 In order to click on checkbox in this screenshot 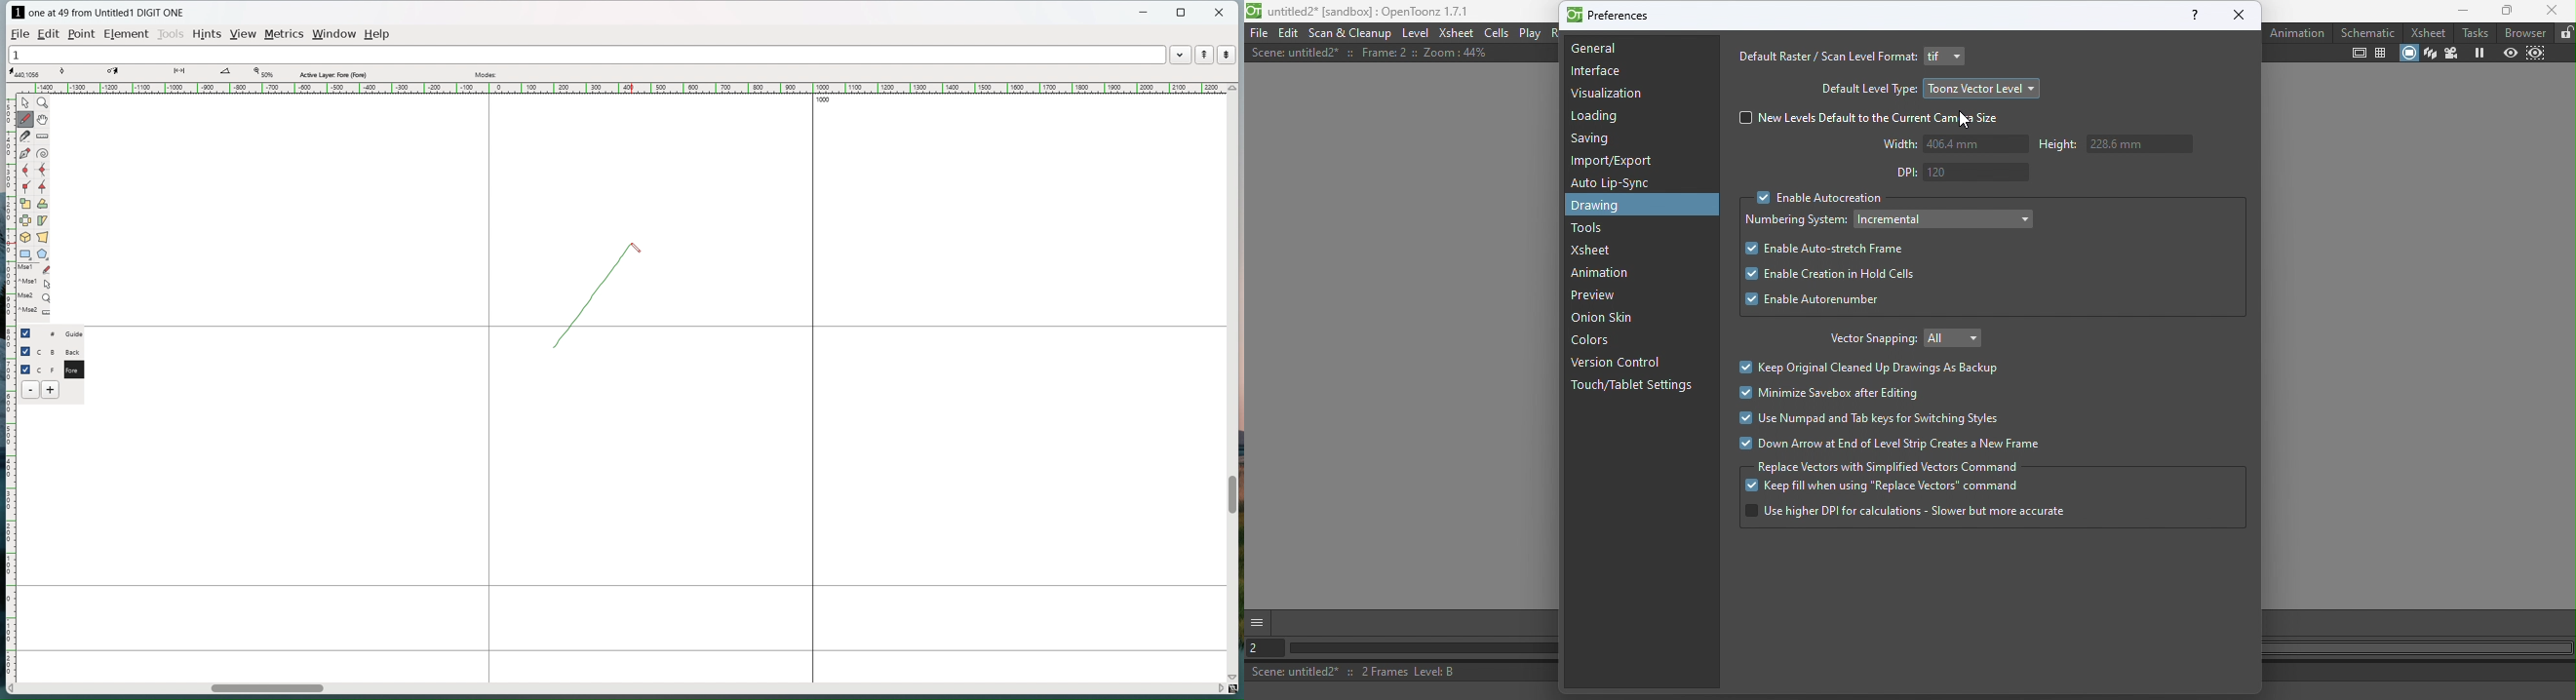, I will do `click(25, 351)`.